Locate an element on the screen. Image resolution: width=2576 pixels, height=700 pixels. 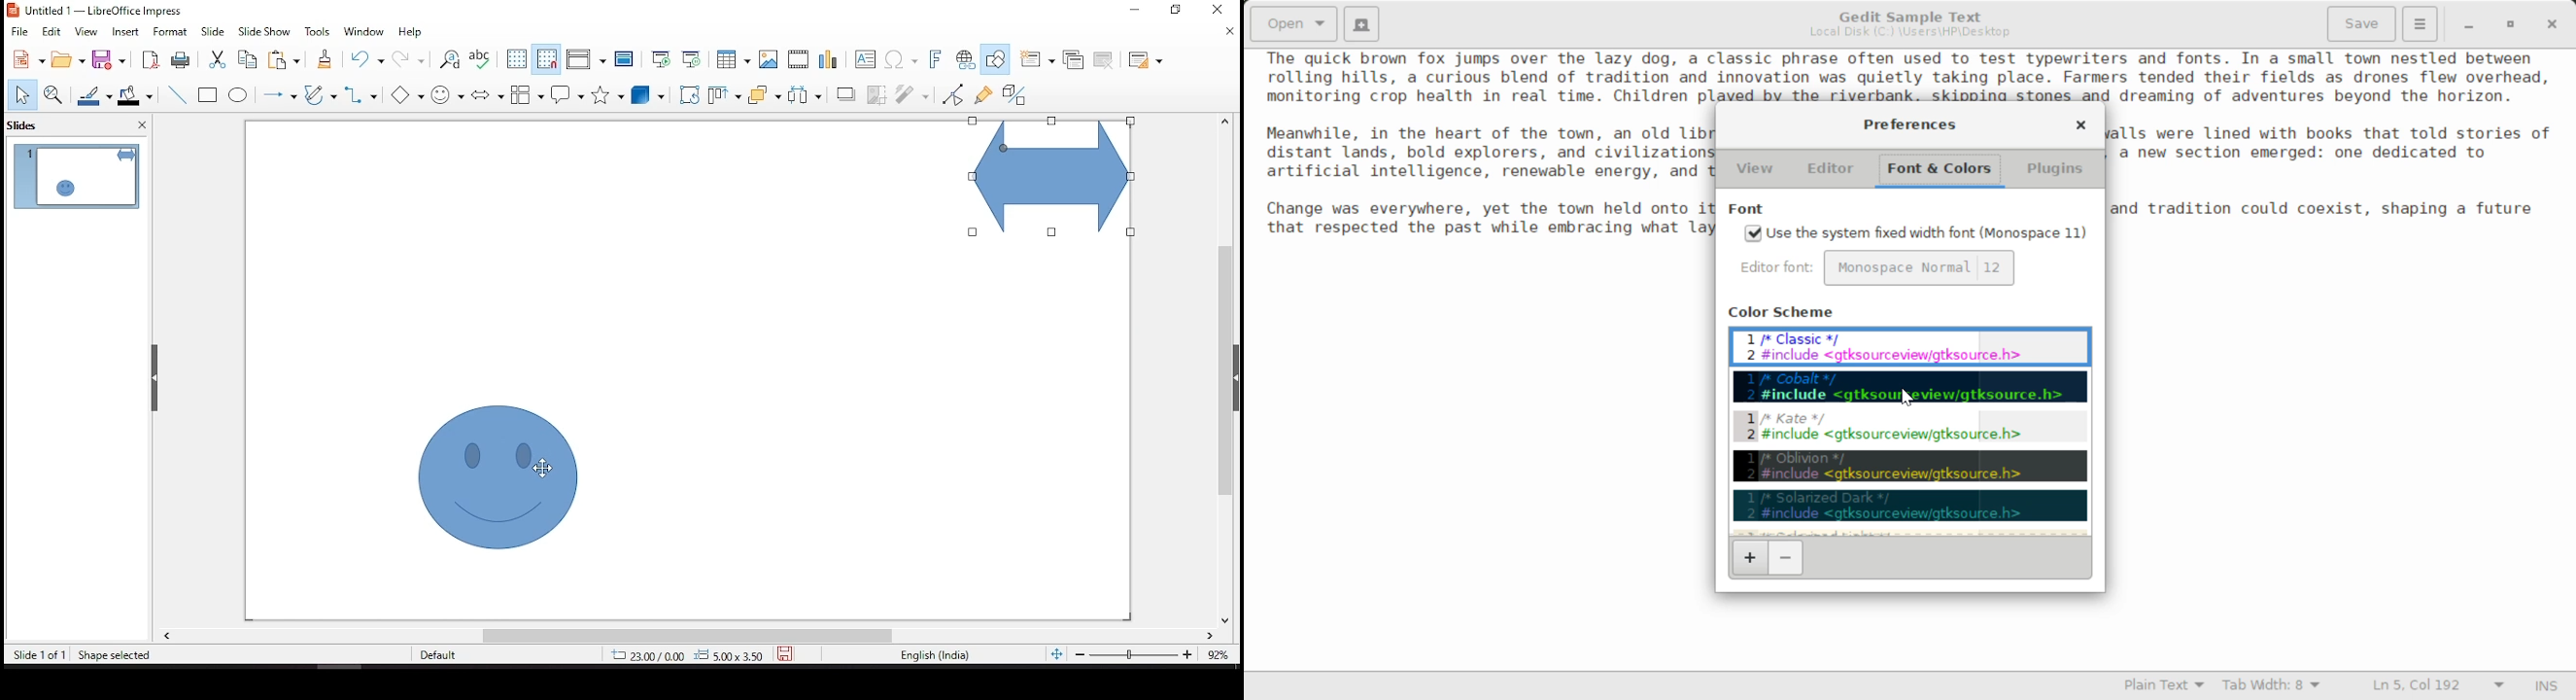
zoom and pan is located at coordinates (53, 94).